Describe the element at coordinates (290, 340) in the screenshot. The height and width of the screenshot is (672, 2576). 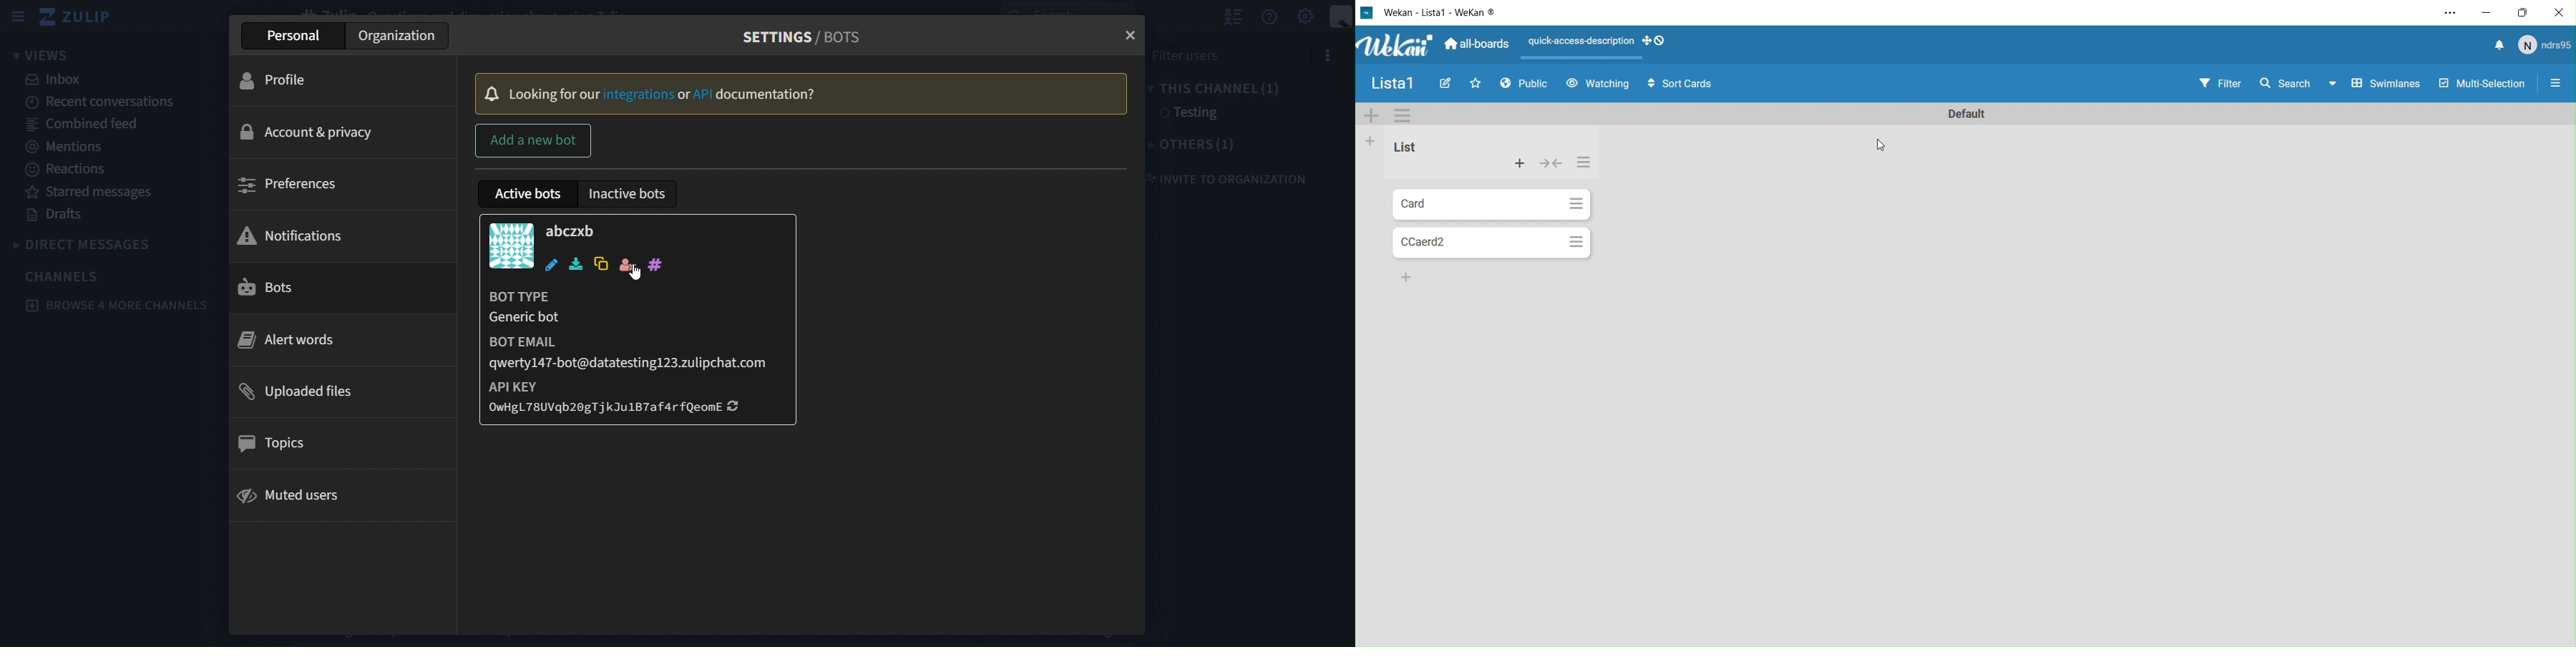
I see `alert words` at that location.